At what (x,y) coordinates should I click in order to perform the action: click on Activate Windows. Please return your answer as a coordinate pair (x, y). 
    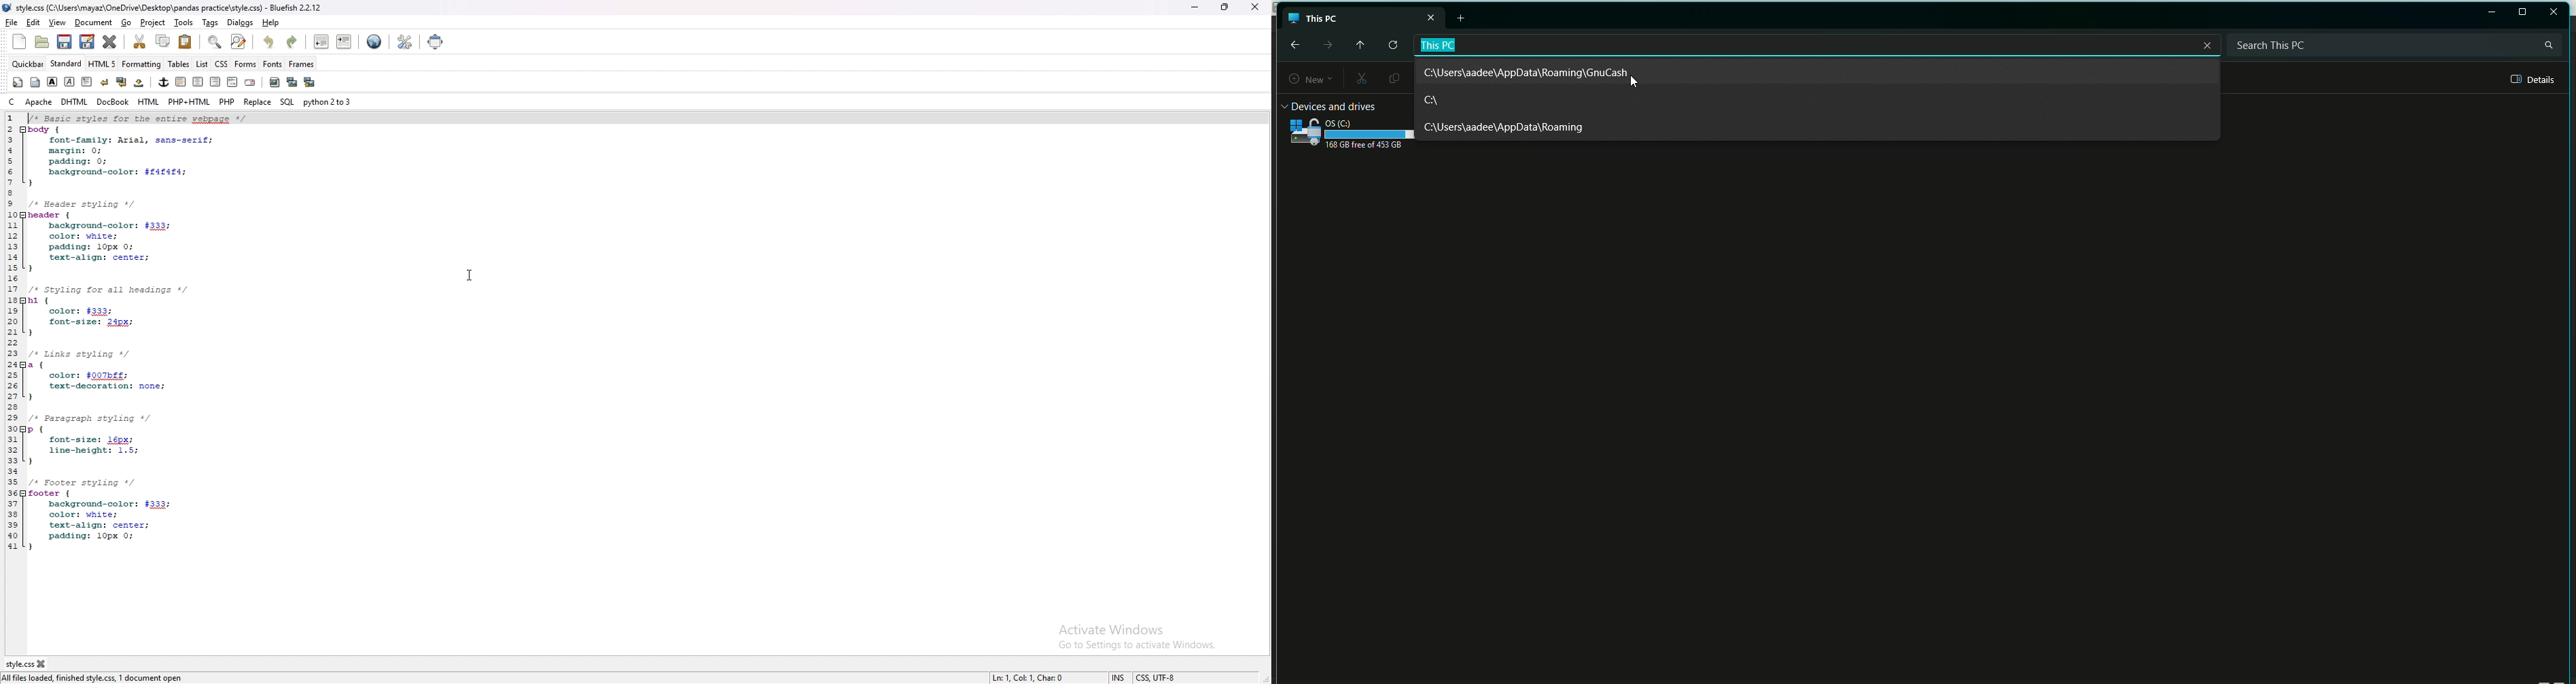
    Looking at the image, I should click on (1115, 629).